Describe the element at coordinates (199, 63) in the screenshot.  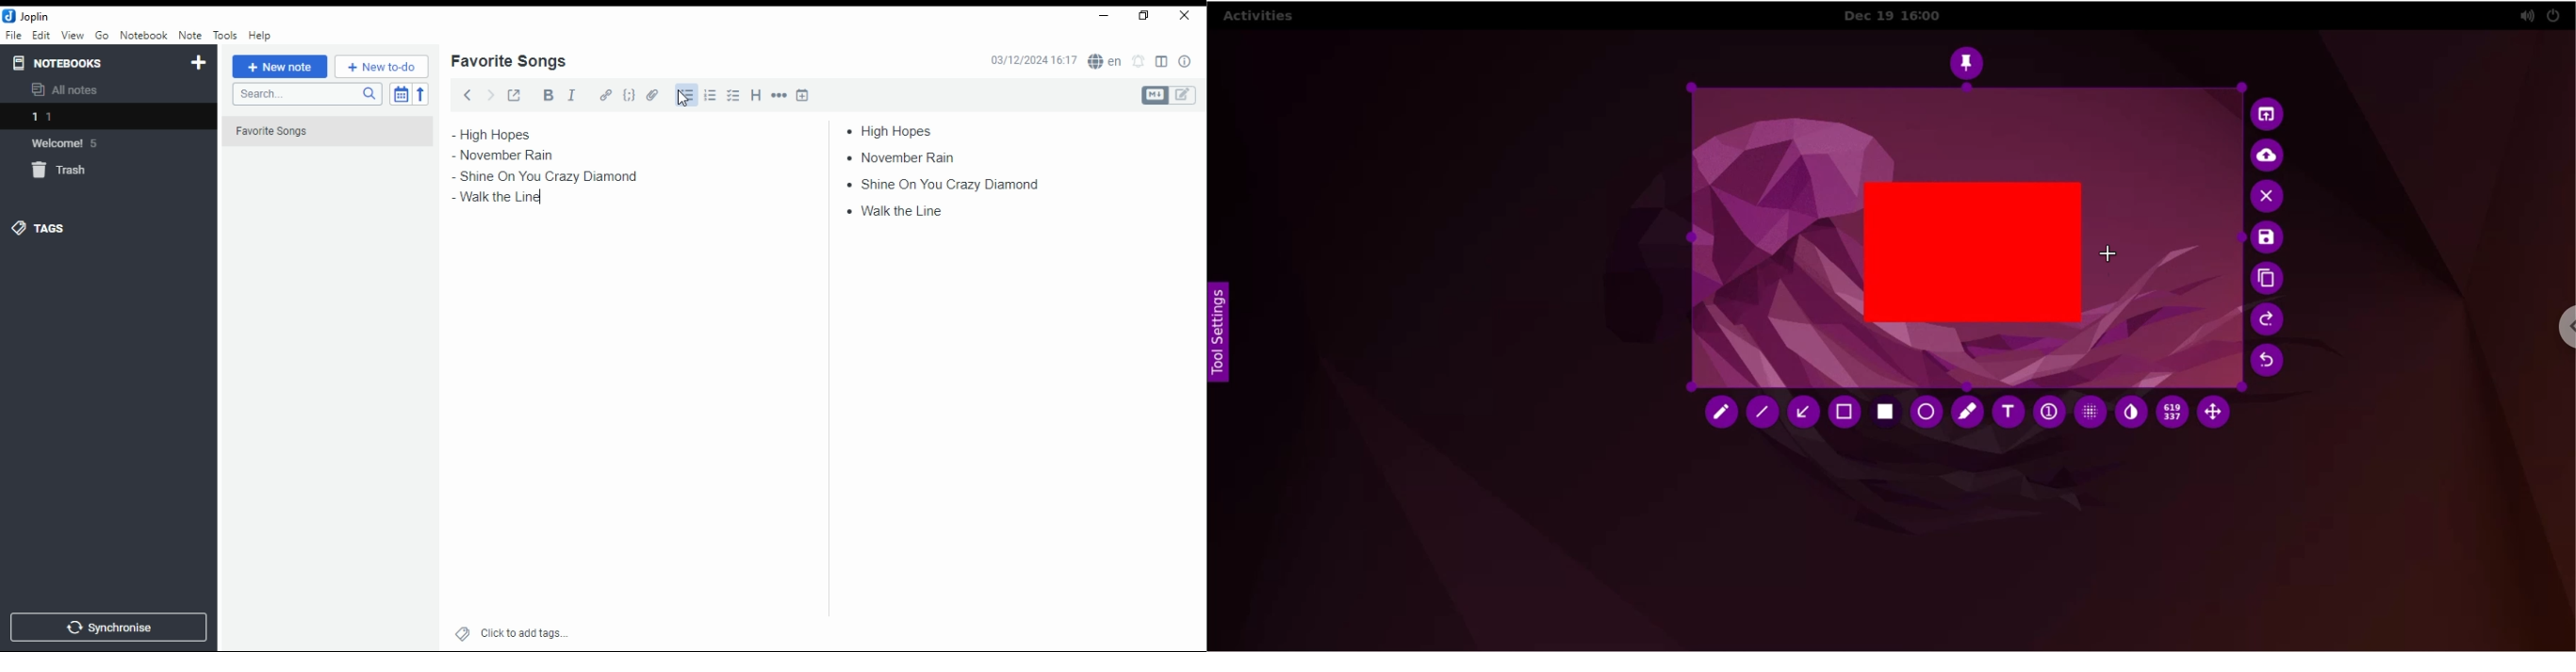
I see `new notebook` at that location.